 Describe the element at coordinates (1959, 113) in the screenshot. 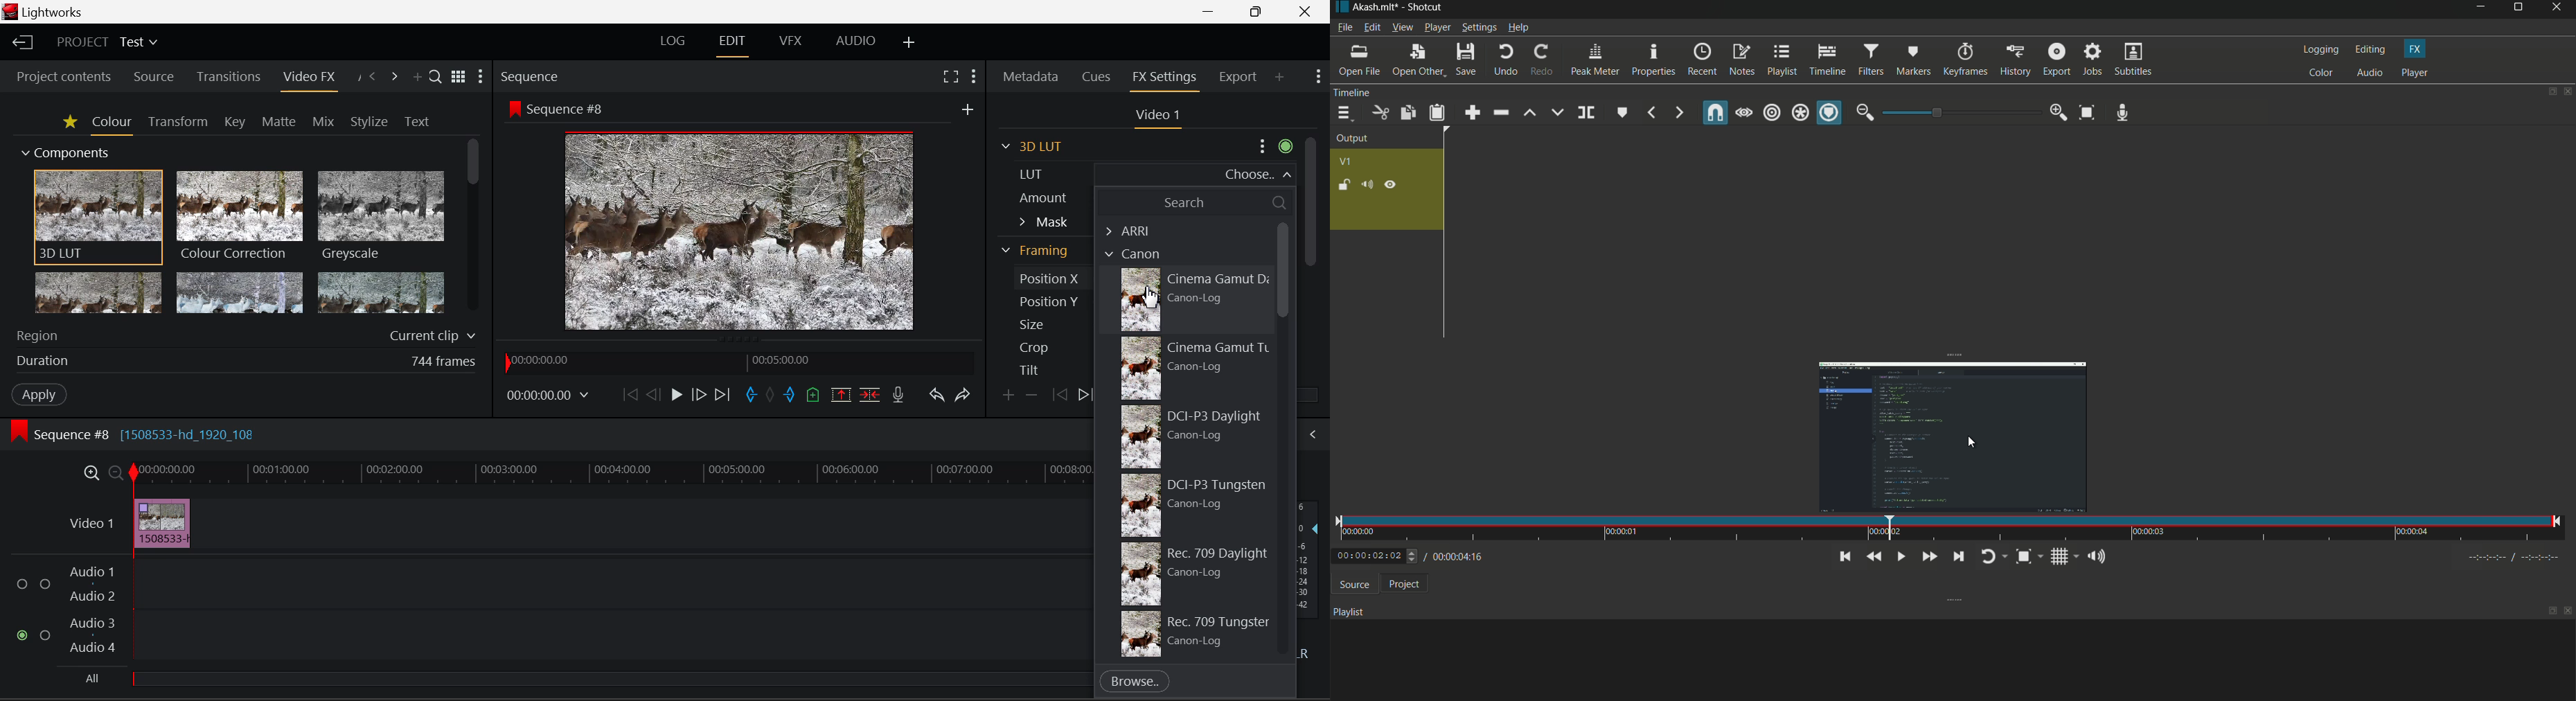

I see `adjustment bar` at that location.